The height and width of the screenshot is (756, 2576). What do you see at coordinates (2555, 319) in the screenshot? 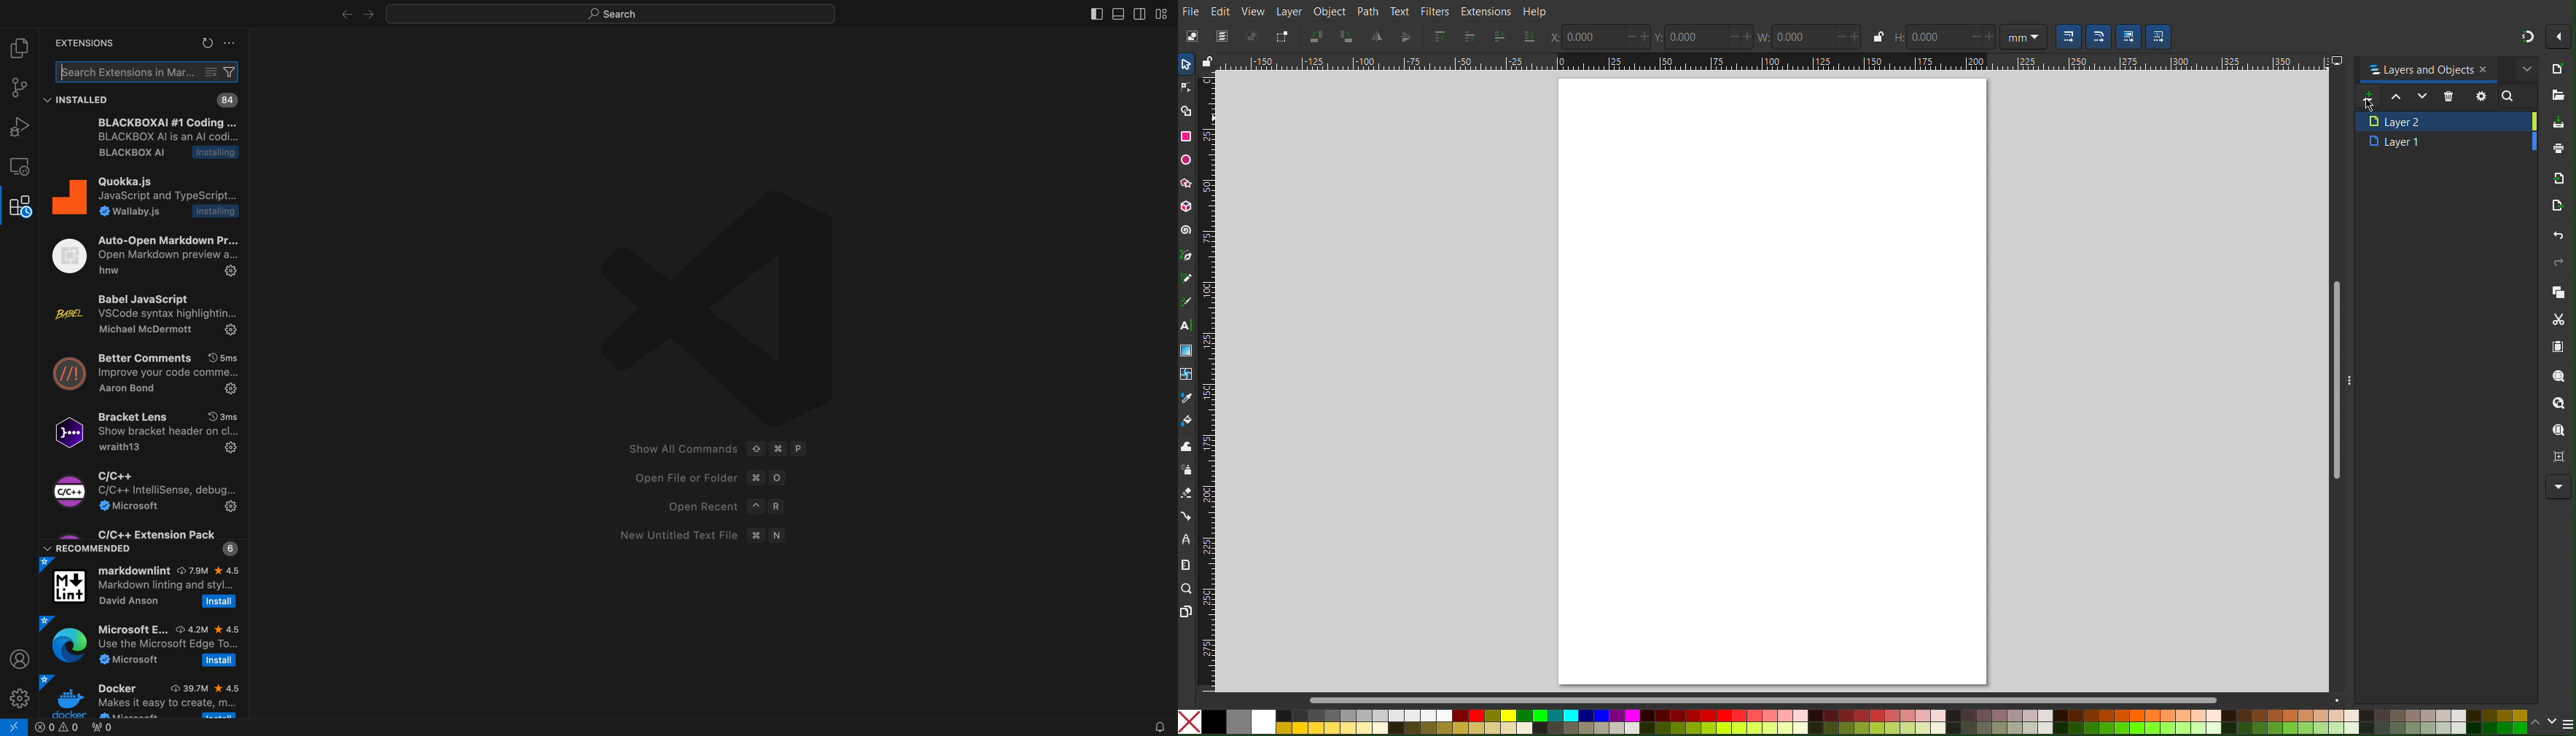
I see `Cut` at bounding box center [2555, 319].